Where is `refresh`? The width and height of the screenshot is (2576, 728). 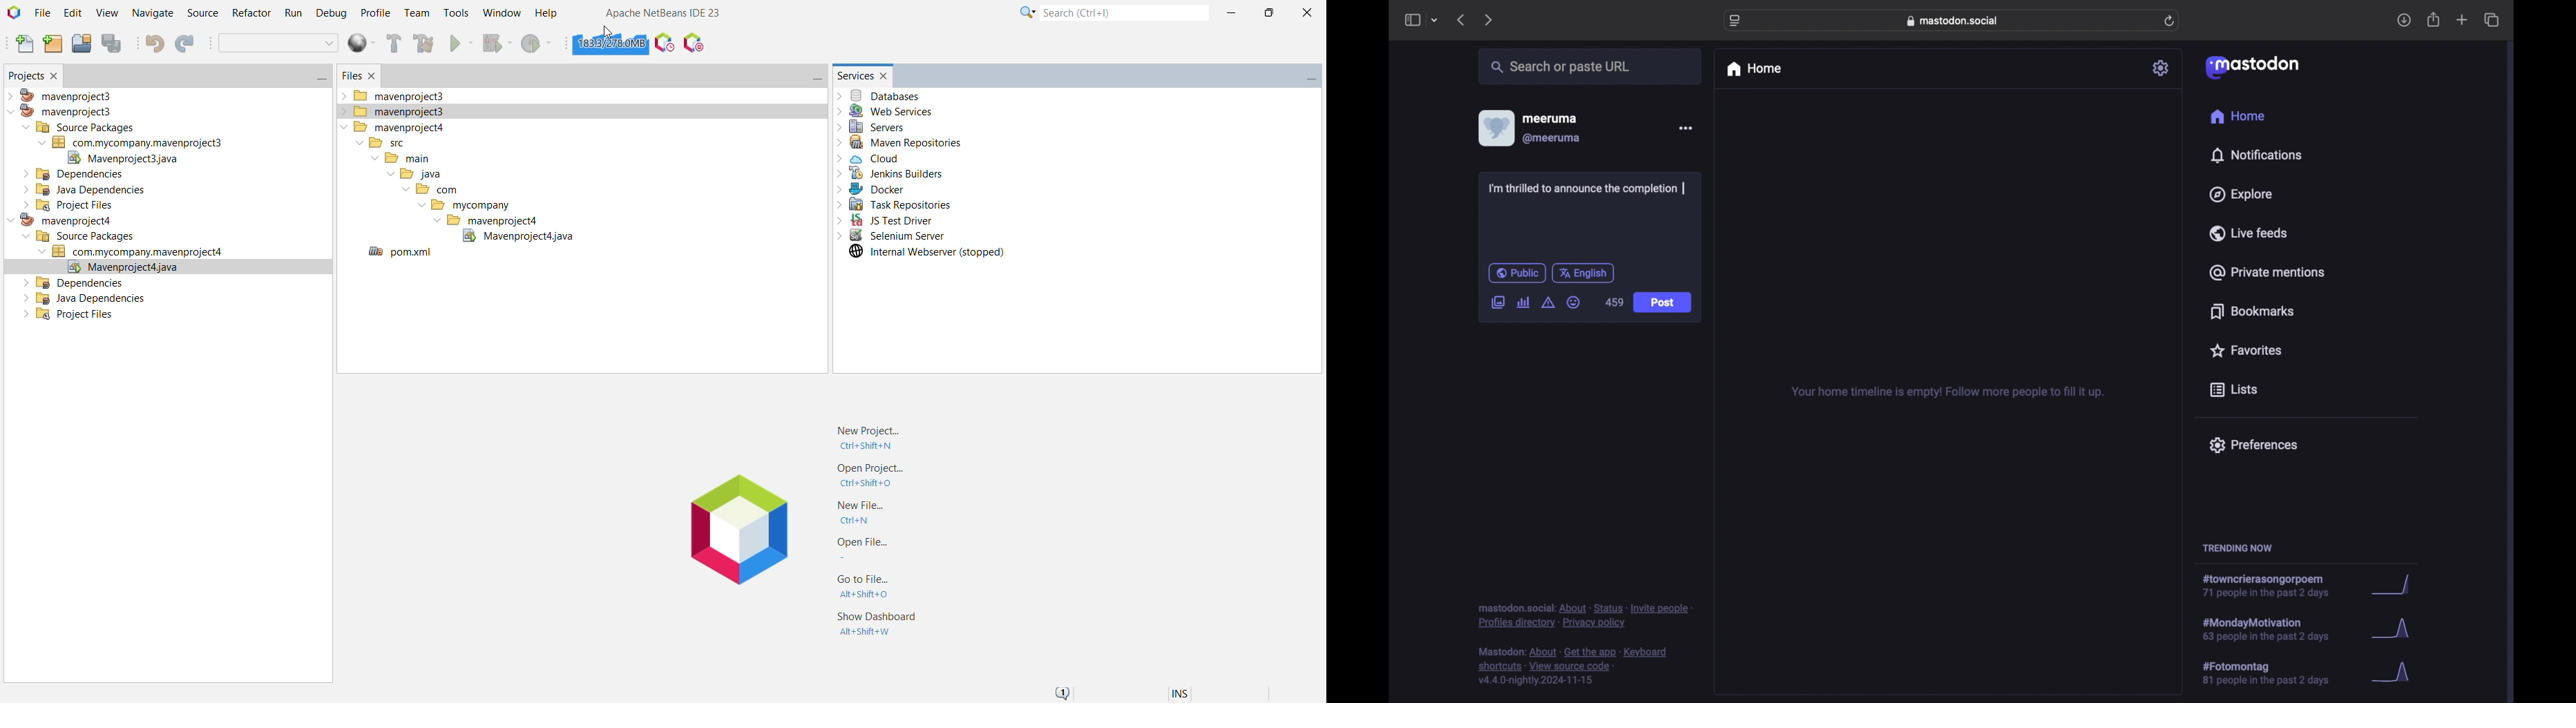 refresh is located at coordinates (2170, 21).